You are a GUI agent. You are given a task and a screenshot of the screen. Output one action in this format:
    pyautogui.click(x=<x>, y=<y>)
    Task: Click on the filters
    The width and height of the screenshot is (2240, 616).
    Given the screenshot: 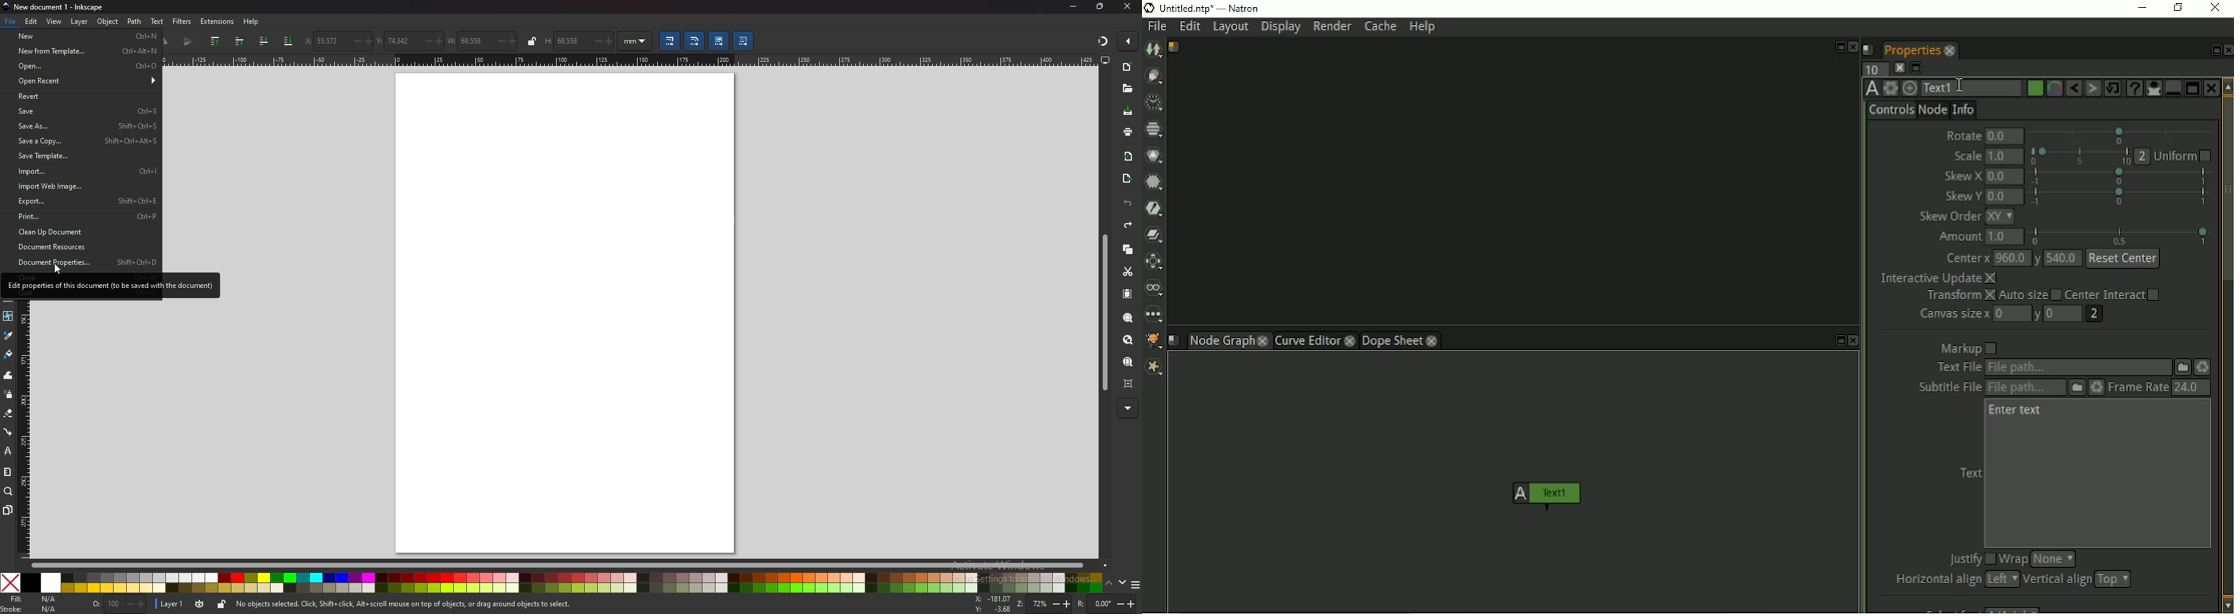 What is the action you would take?
    pyautogui.click(x=182, y=21)
    